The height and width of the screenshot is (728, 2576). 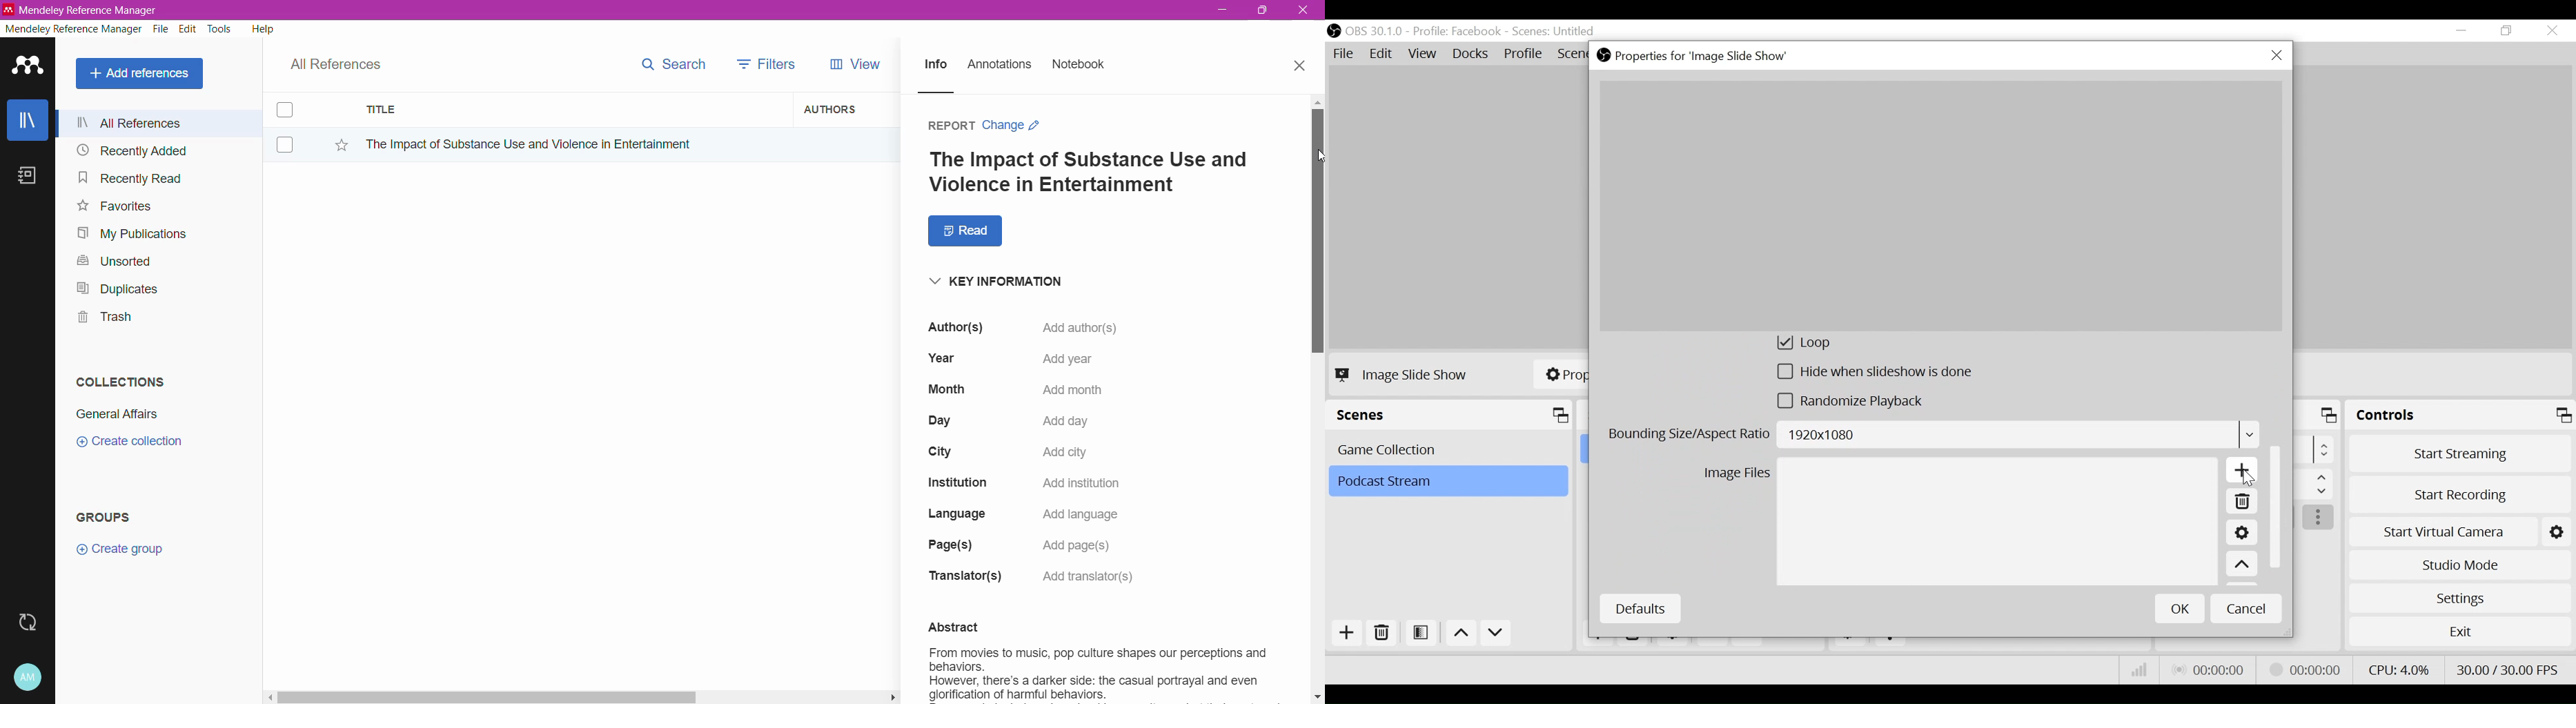 I want to click on NOTEBOOK, so click(x=1082, y=67).